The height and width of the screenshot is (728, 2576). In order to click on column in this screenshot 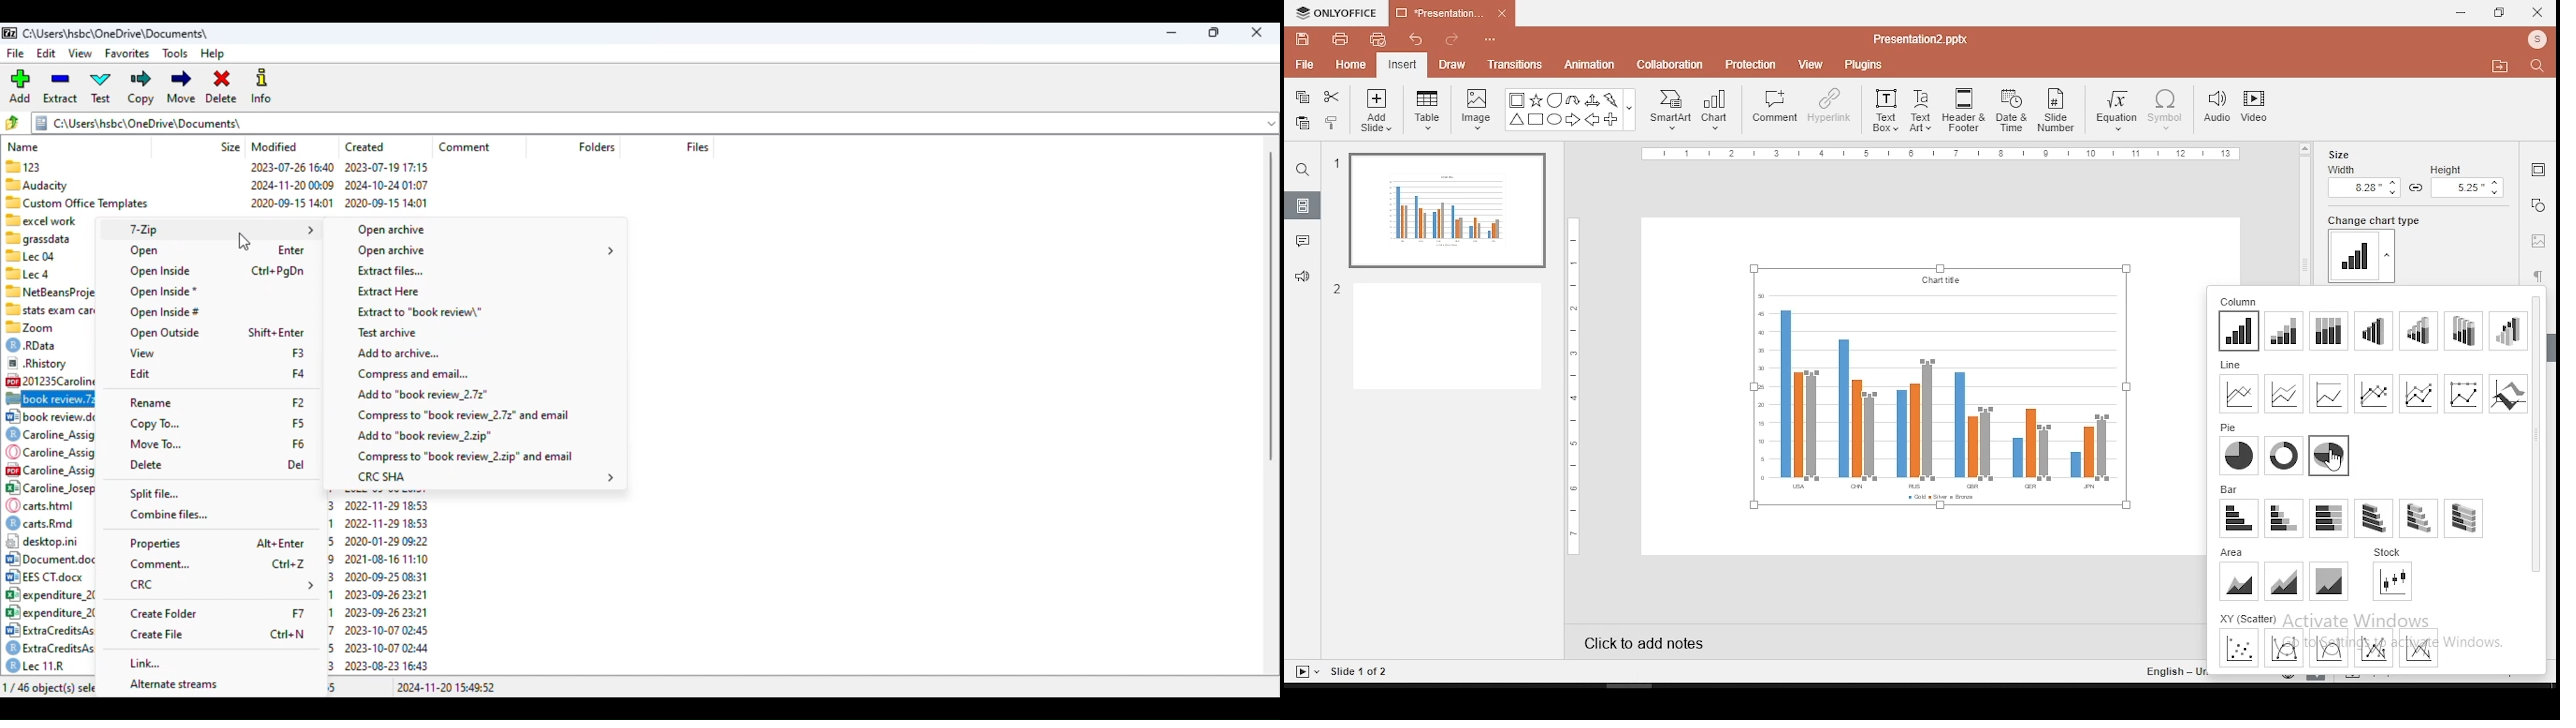, I will do `click(2240, 301)`.